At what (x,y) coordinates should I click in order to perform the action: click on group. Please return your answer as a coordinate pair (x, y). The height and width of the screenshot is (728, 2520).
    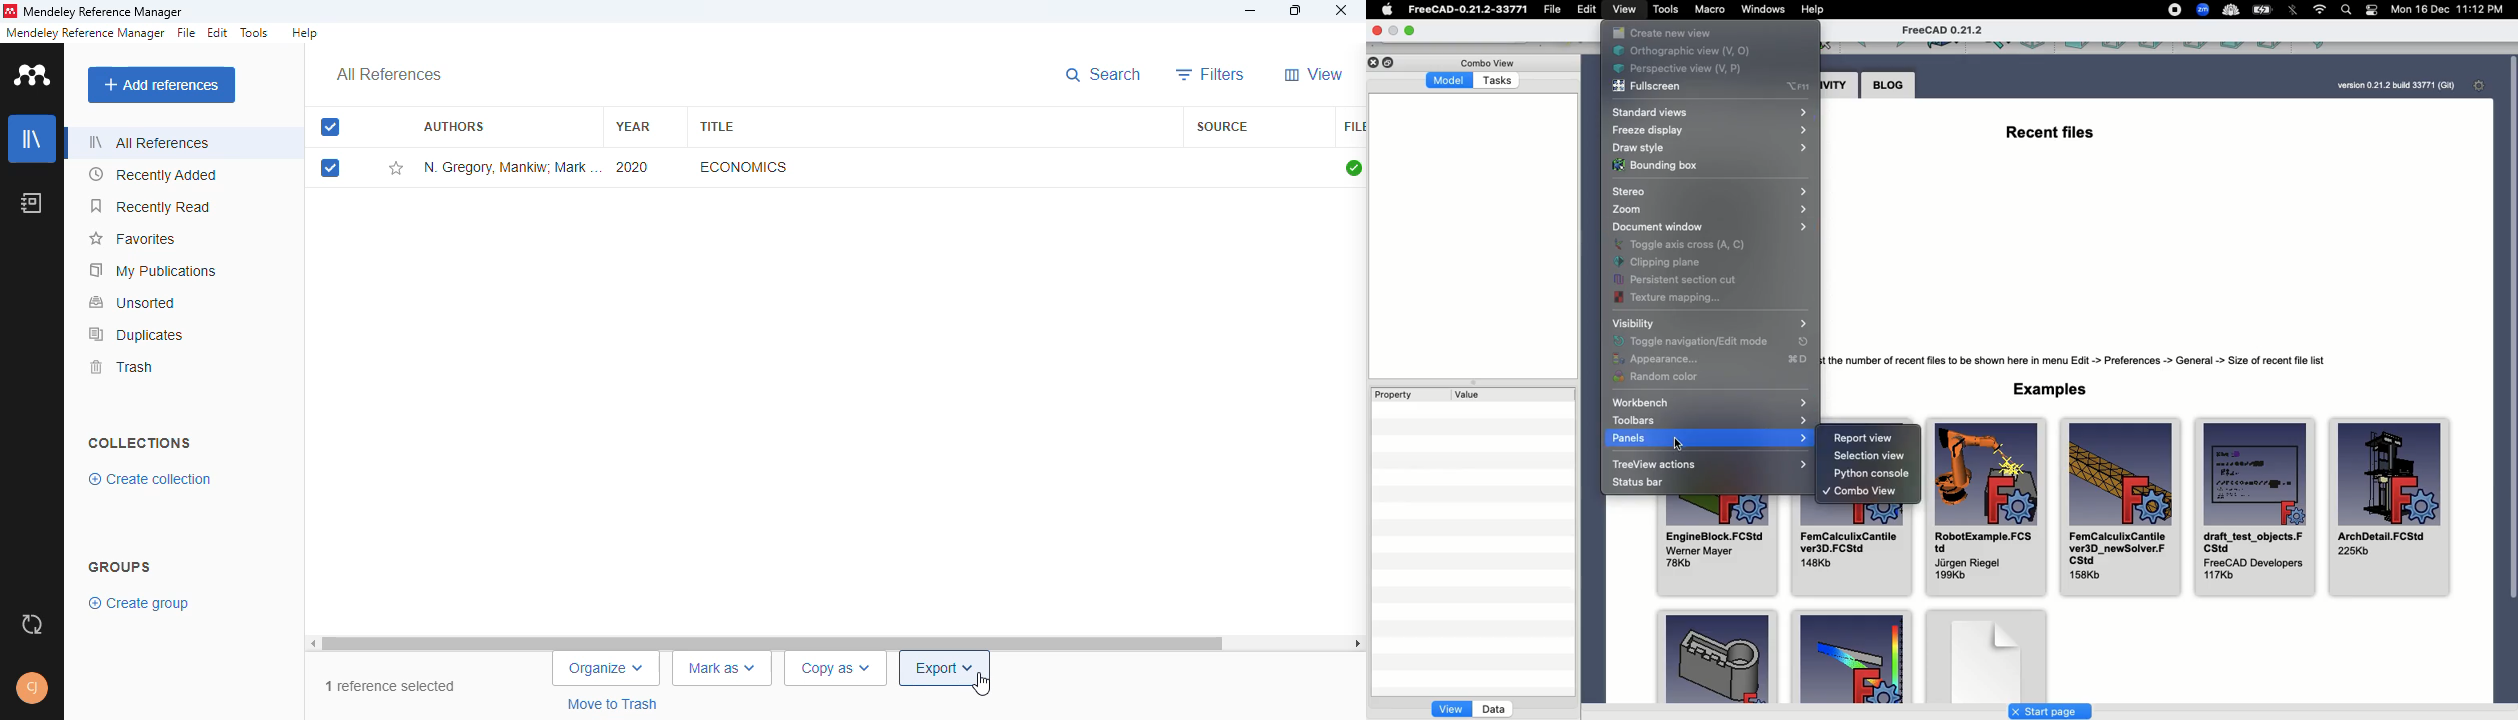
    Looking at the image, I should click on (120, 566).